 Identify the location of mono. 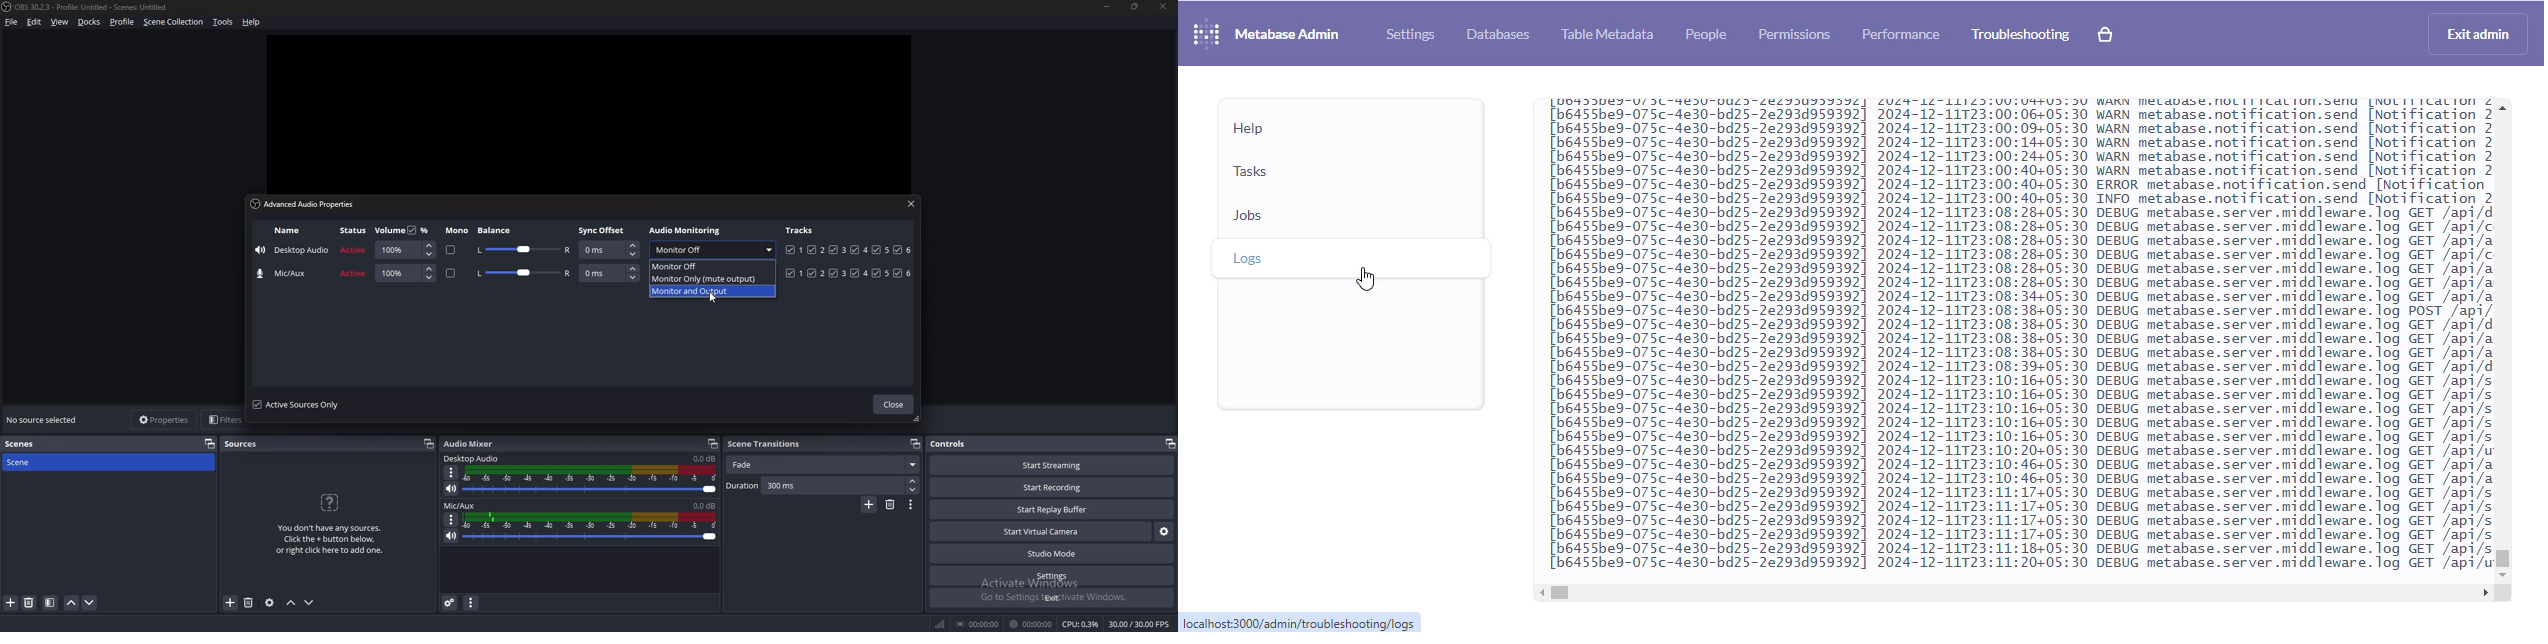
(451, 273).